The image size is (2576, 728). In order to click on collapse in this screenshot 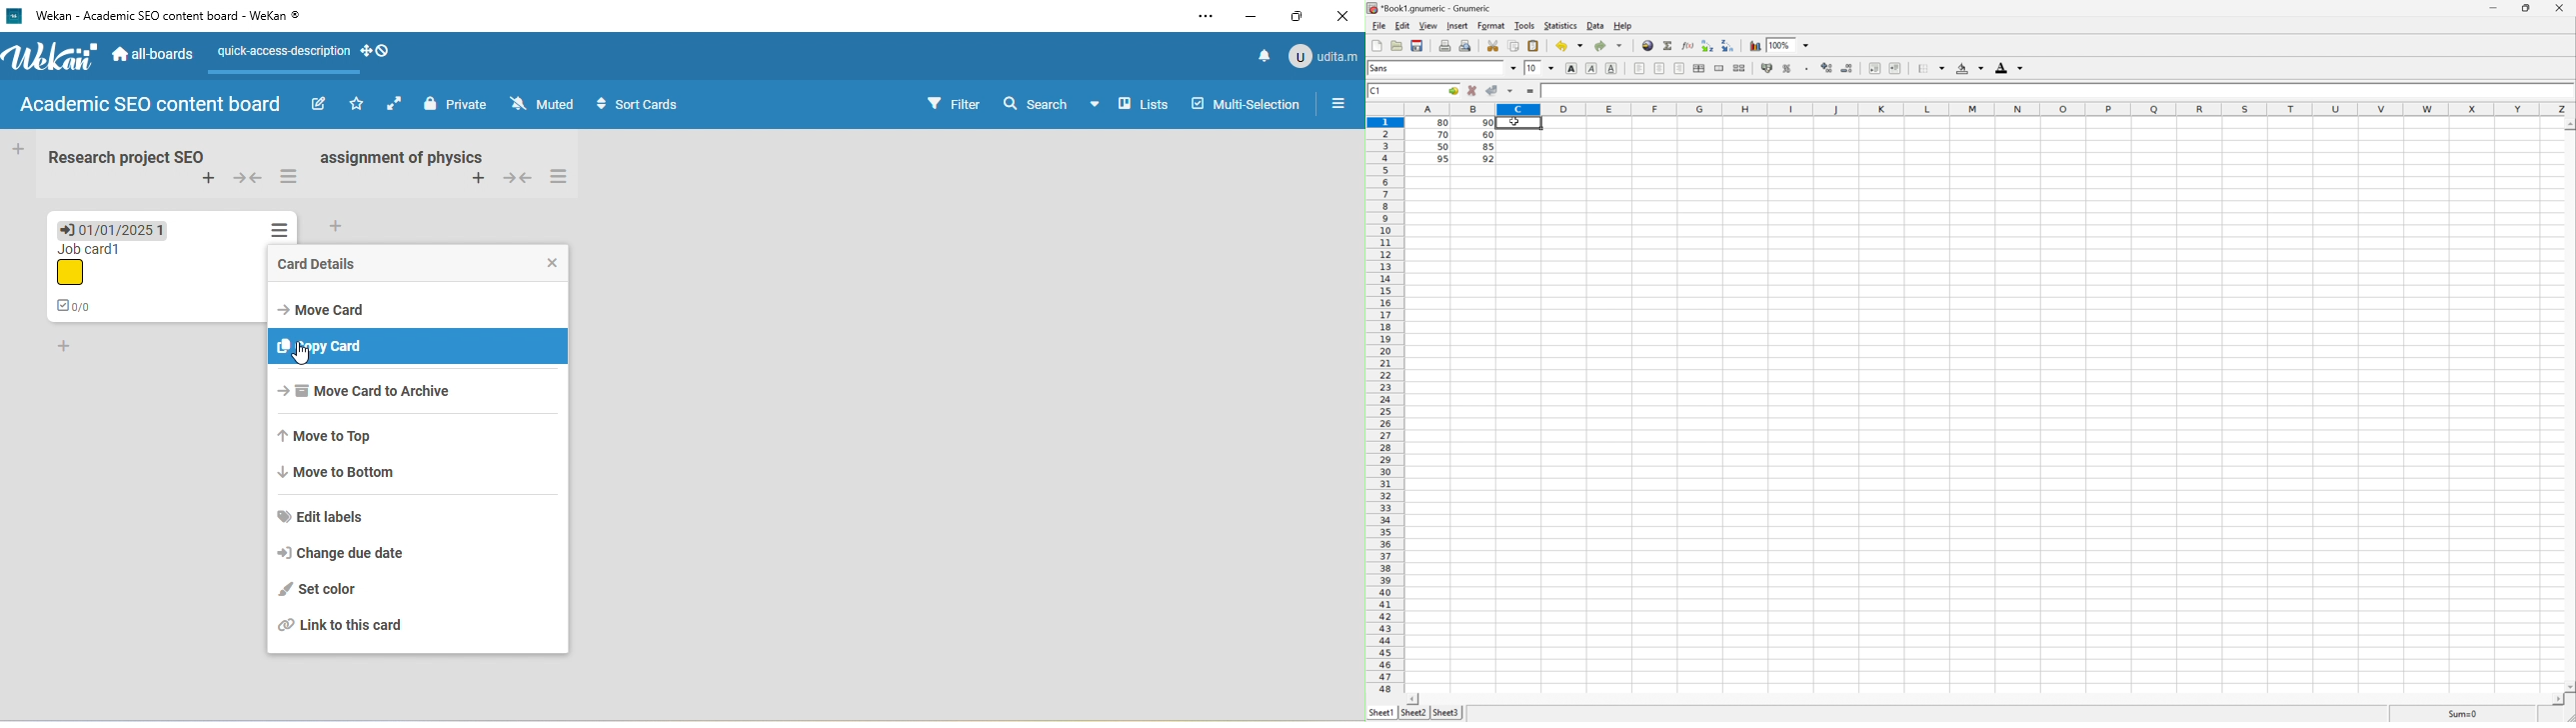, I will do `click(249, 179)`.